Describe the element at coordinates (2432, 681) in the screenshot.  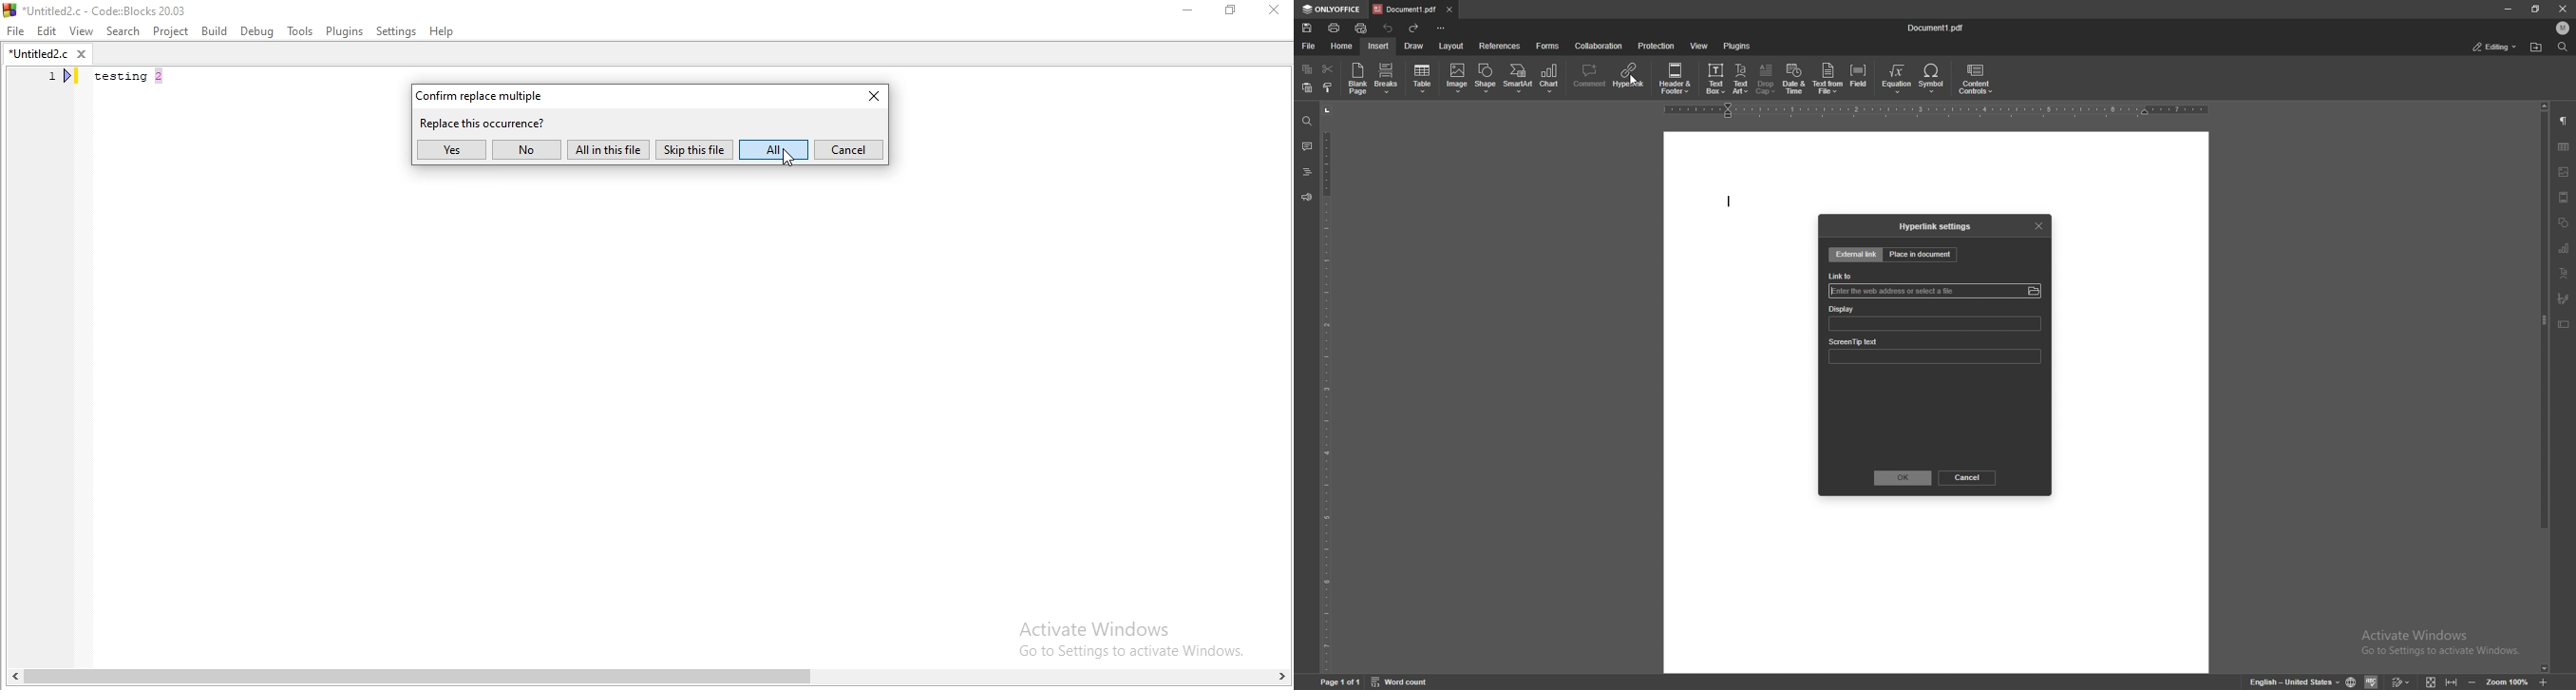
I see `fit to screen` at that location.